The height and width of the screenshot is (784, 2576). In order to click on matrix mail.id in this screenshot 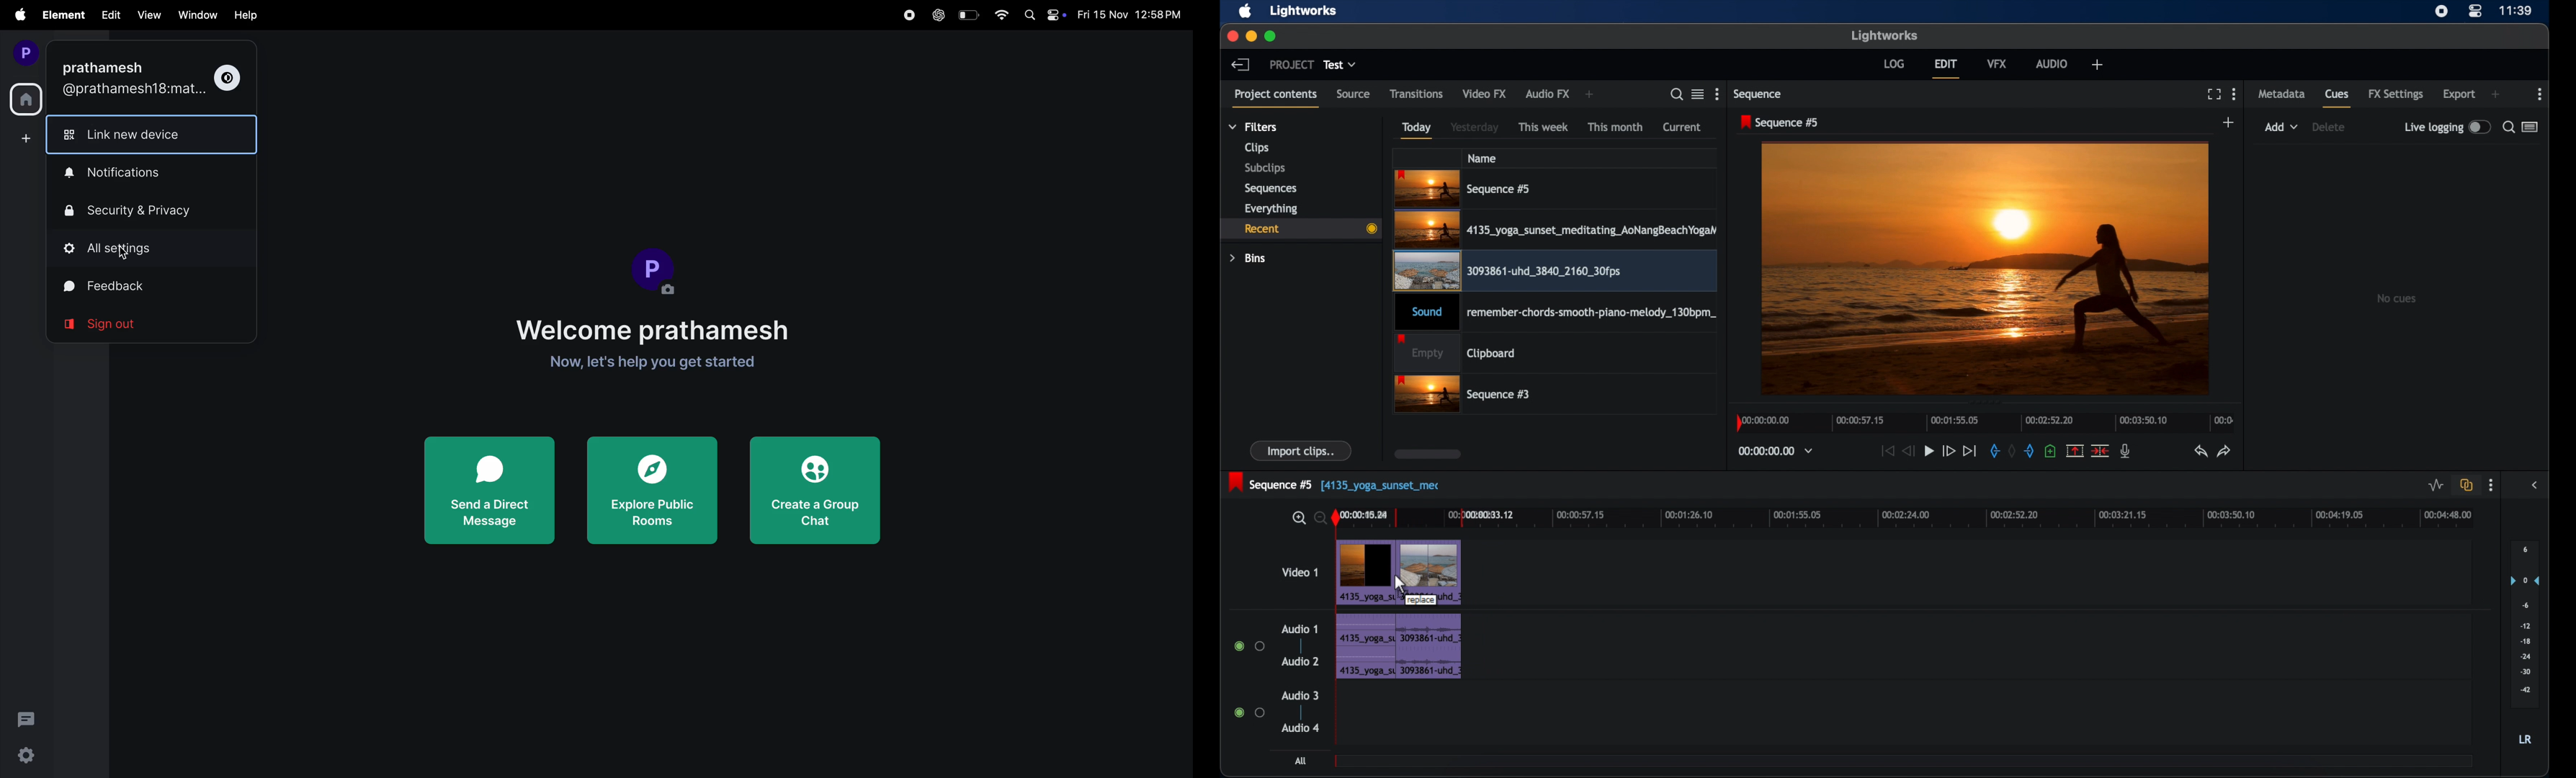, I will do `click(131, 88)`.